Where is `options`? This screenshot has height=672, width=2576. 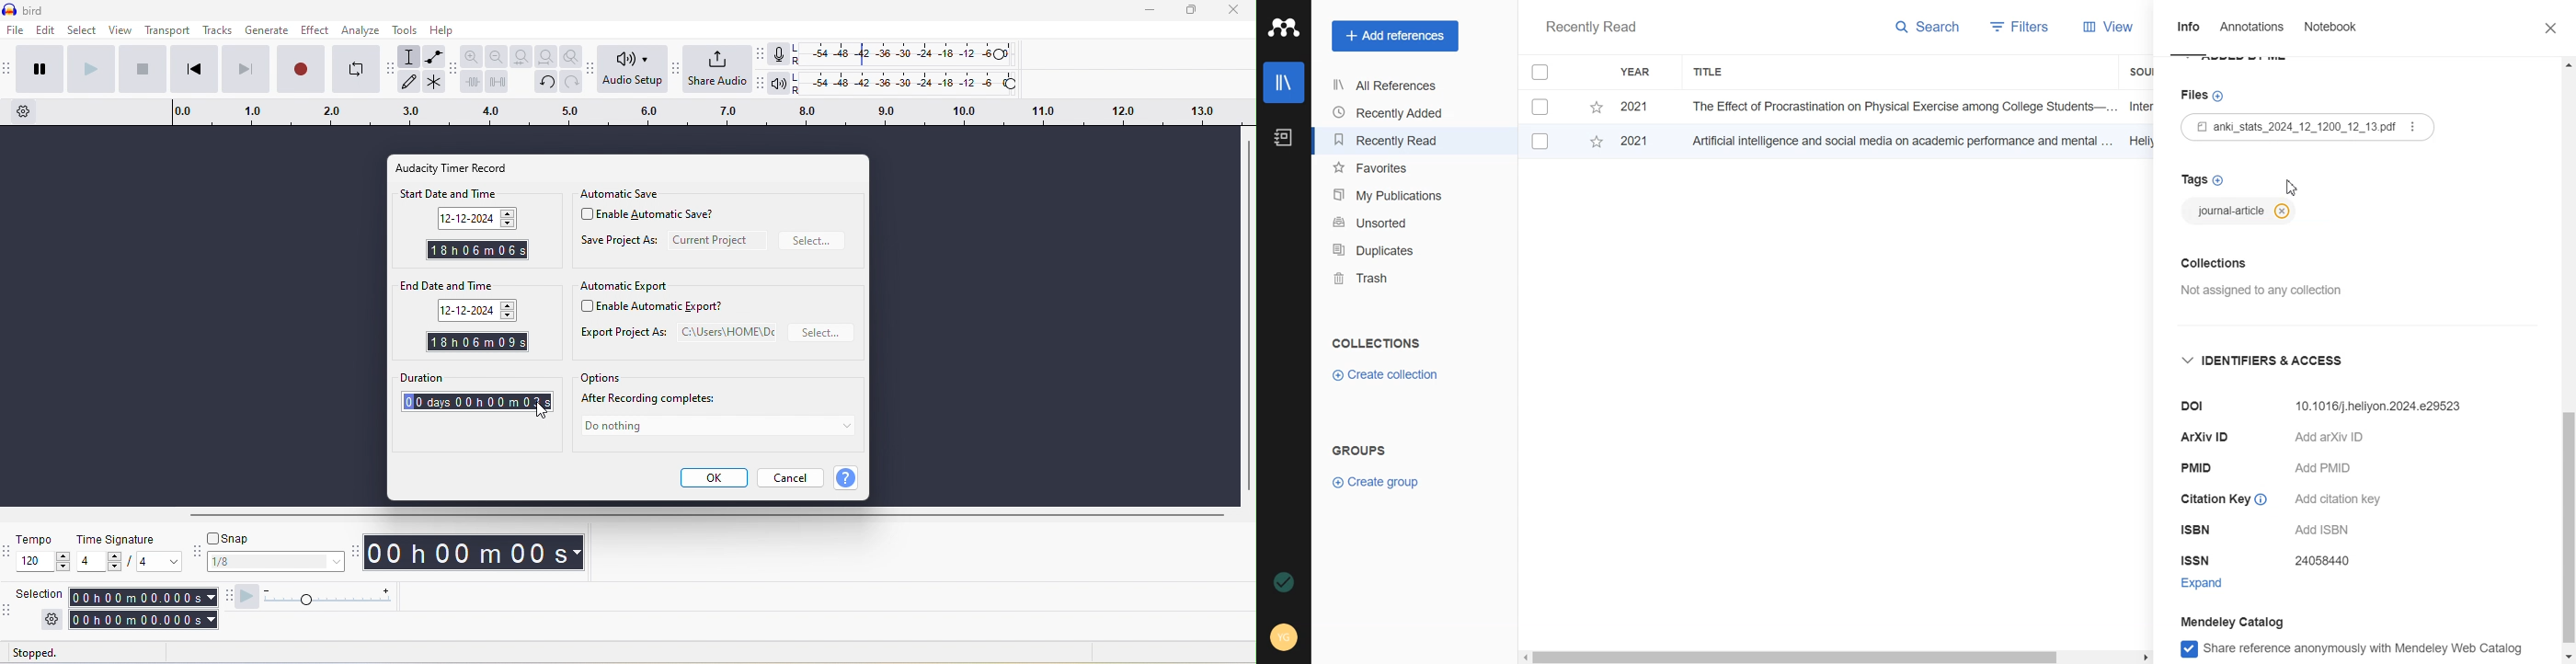 options is located at coordinates (2413, 128).